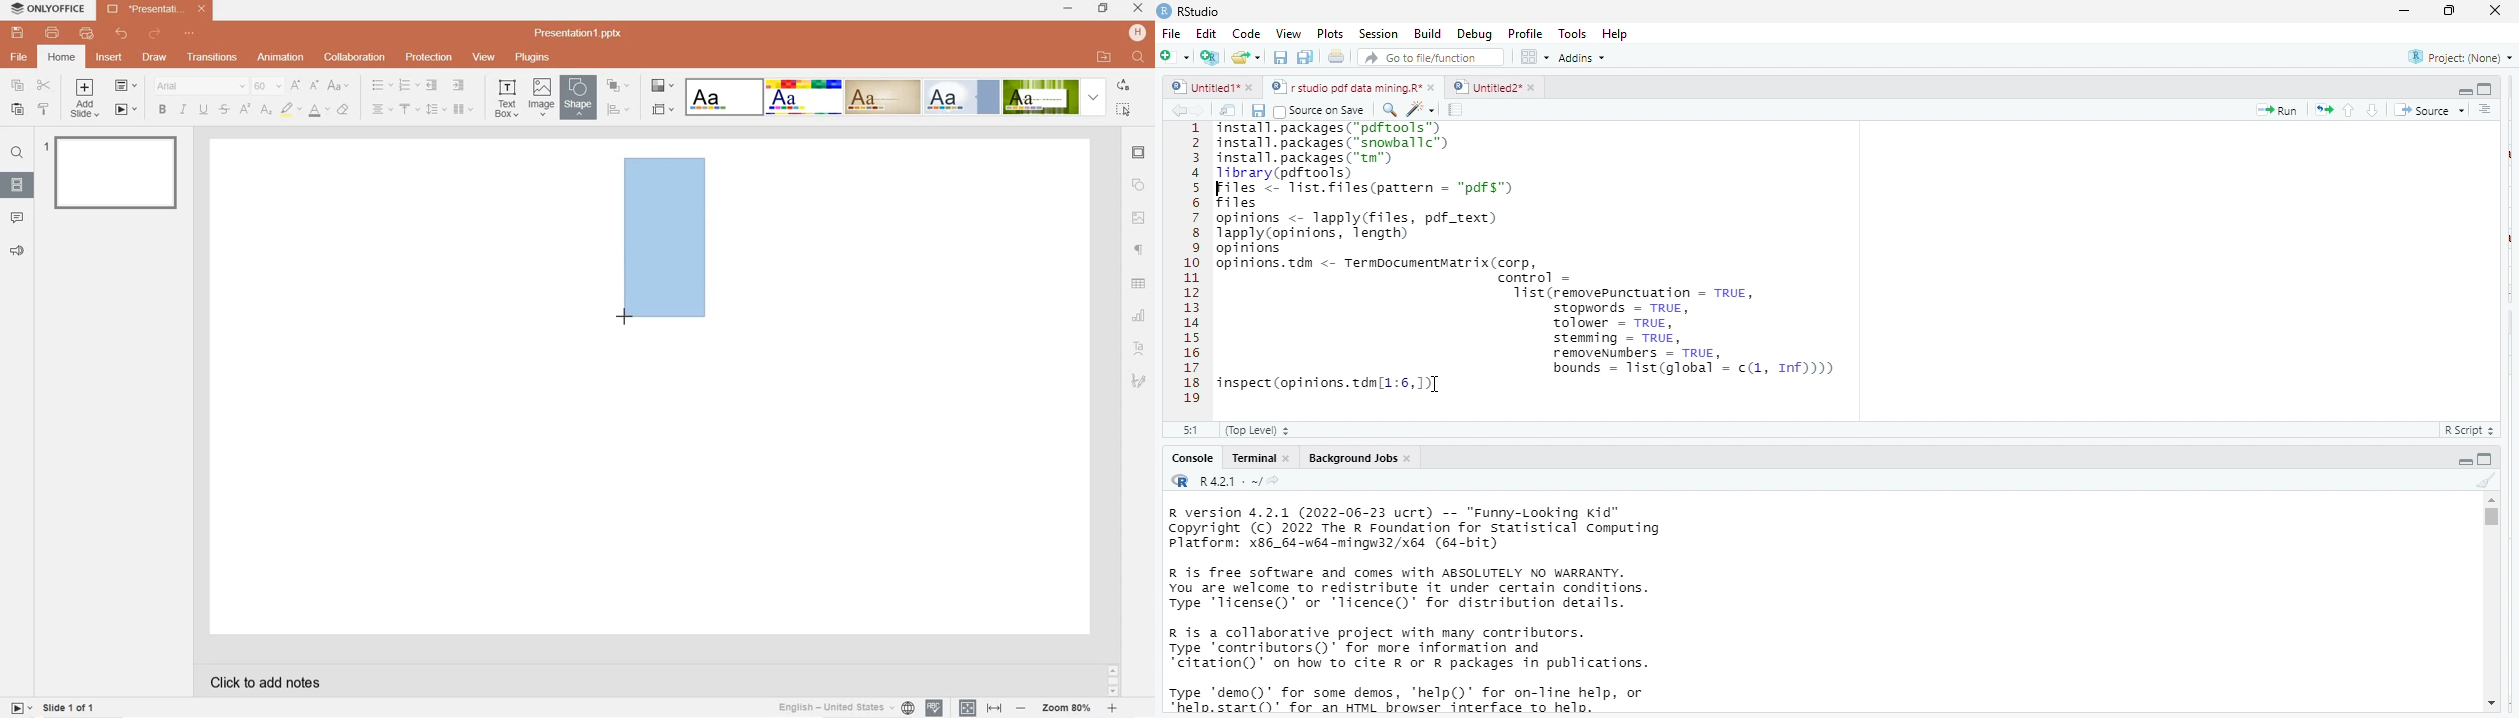 This screenshot has width=2520, height=728. Describe the element at coordinates (1485, 86) in the screenshot. I see `untitled 2` at that location.